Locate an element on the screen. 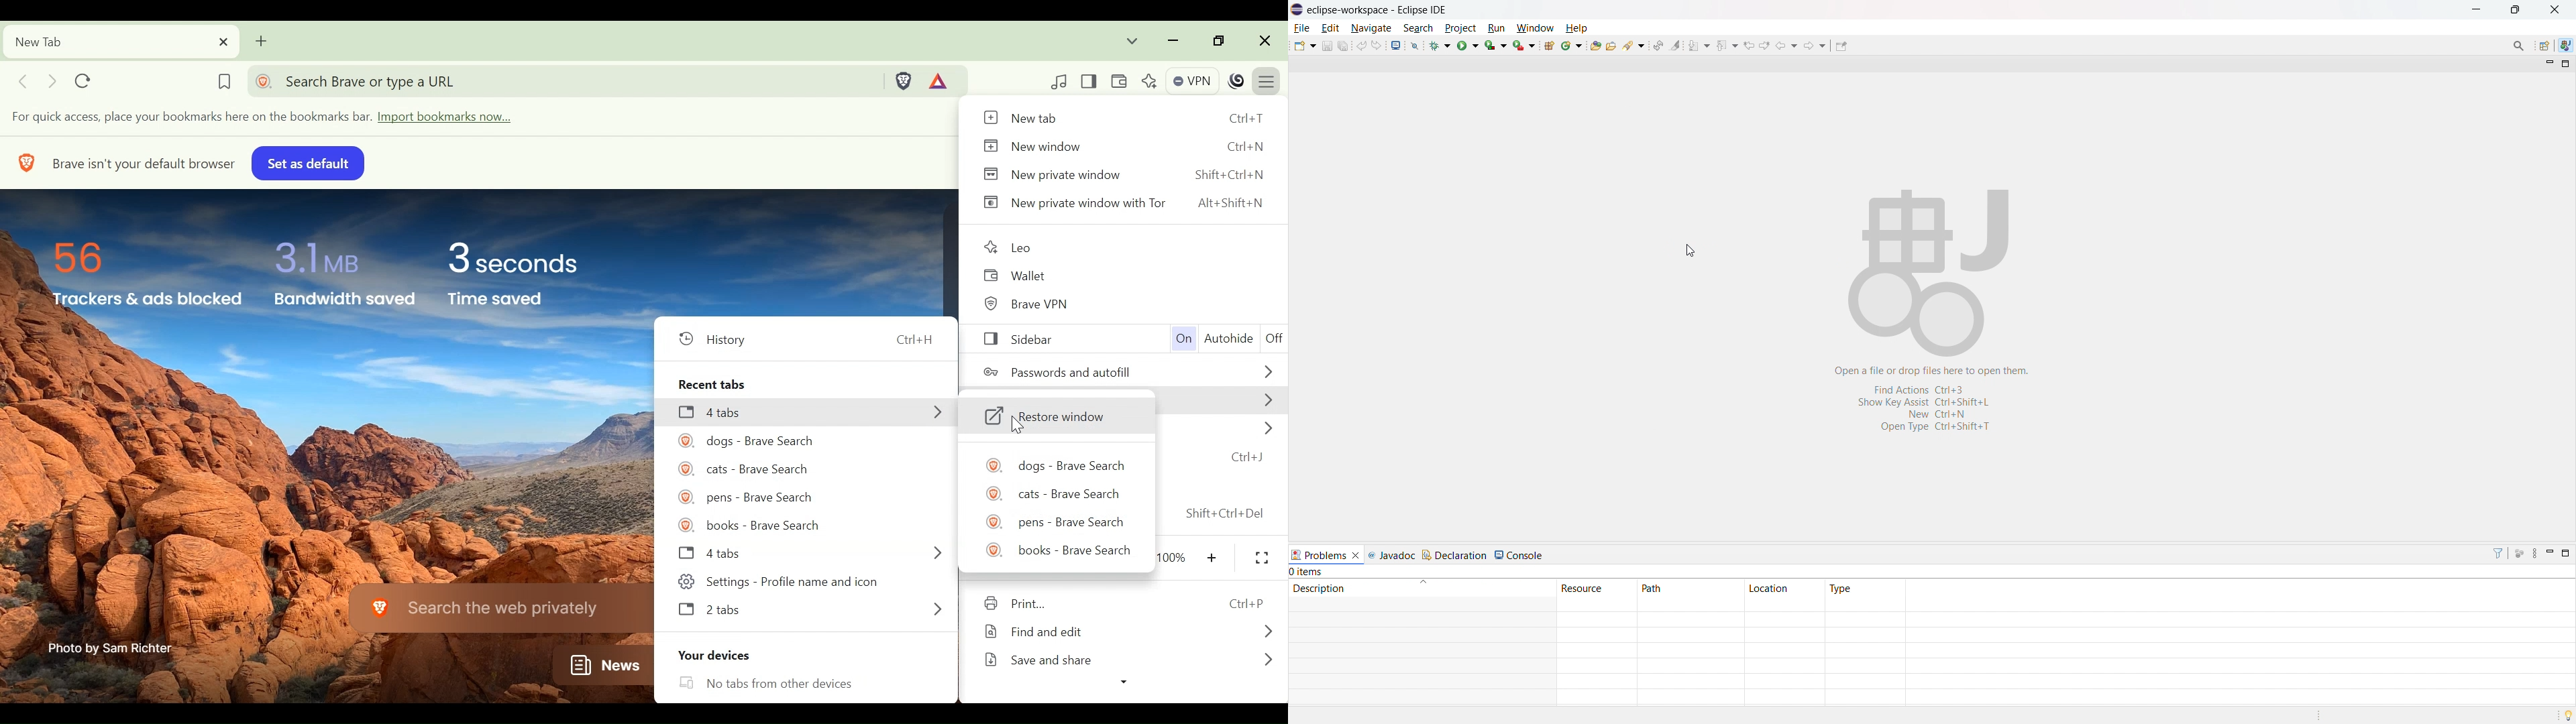  tip of the day is located at coordinates (2565, 715).